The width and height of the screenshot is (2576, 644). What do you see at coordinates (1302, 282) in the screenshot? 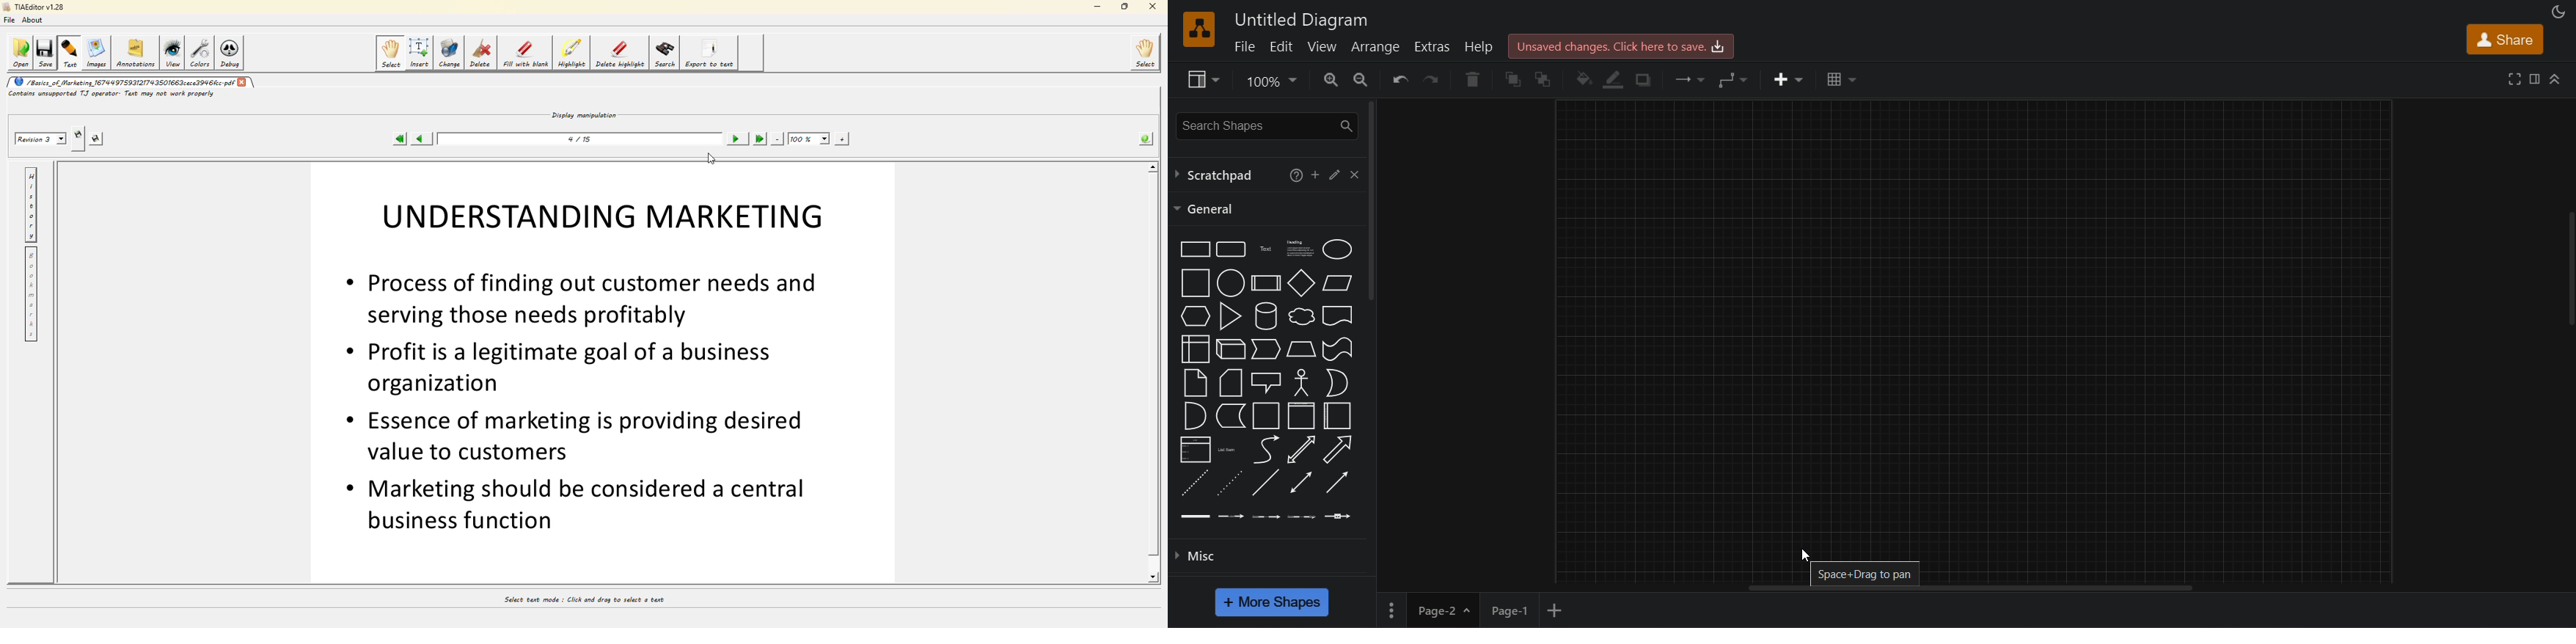
I see `diamond` at bounding box center [1302, 282].